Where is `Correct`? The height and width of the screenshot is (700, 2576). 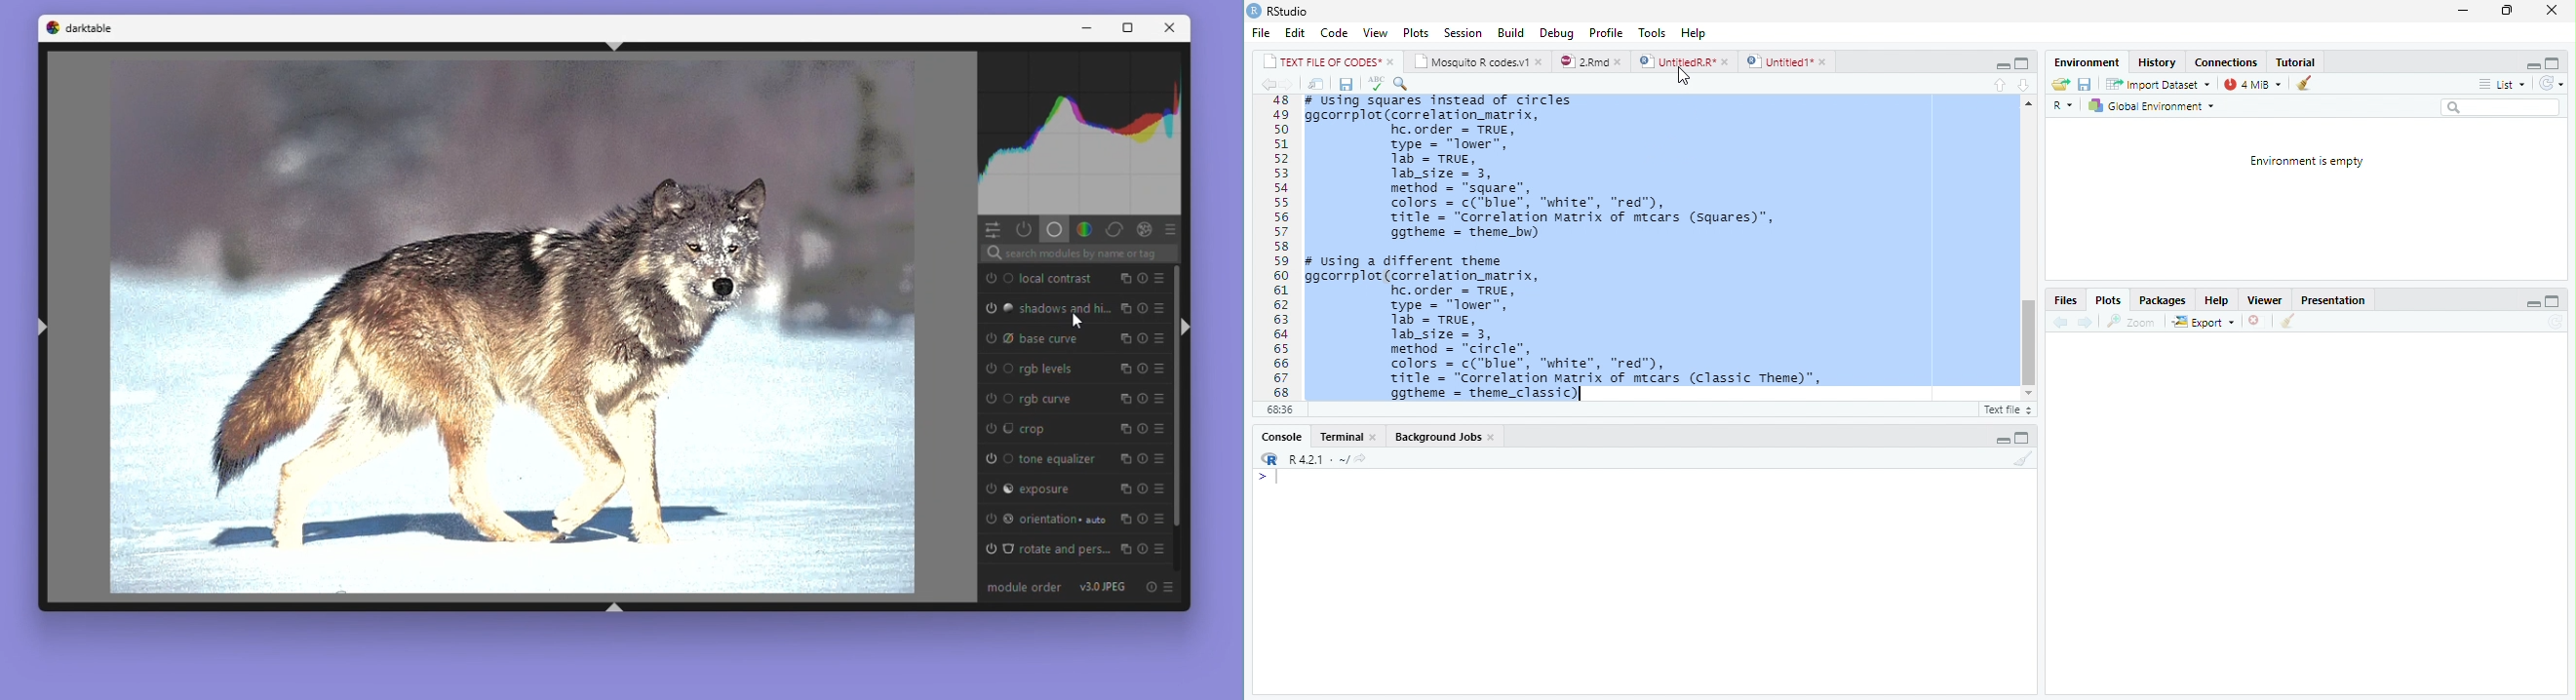 Correct is located at coordinates (1113, 229).